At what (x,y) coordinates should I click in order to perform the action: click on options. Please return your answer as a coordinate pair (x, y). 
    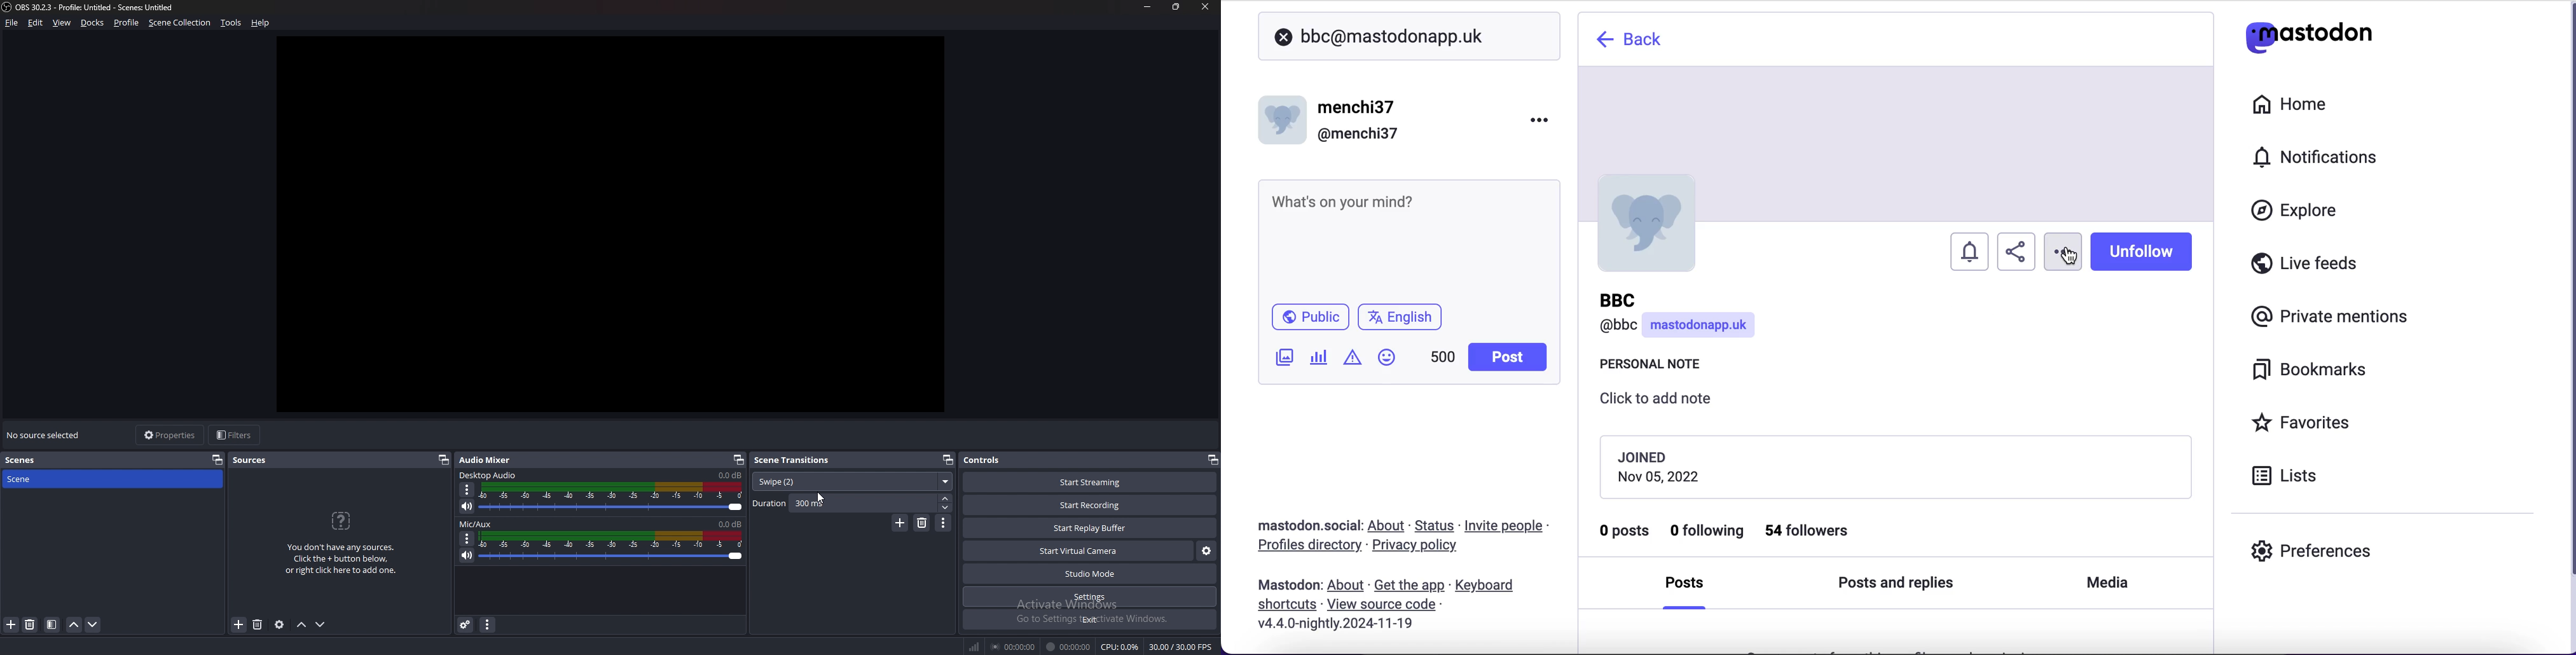
    Looking at the image, I should click on (467, 490).